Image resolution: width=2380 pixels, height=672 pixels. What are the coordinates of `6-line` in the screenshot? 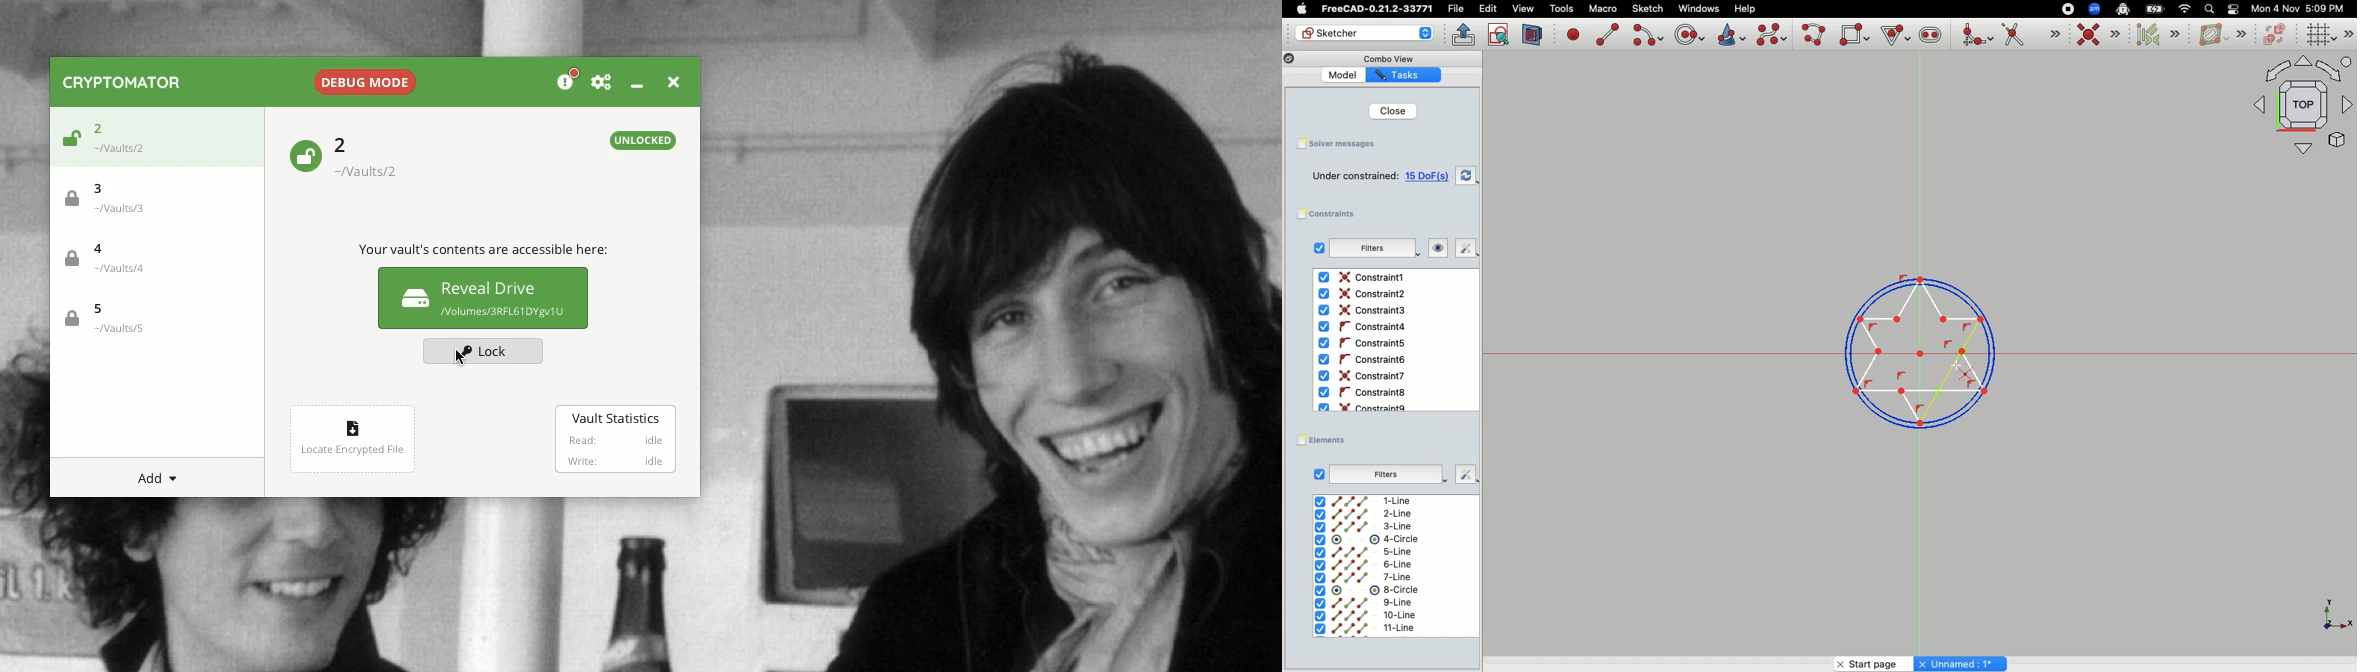 It's located at (1363, 565).